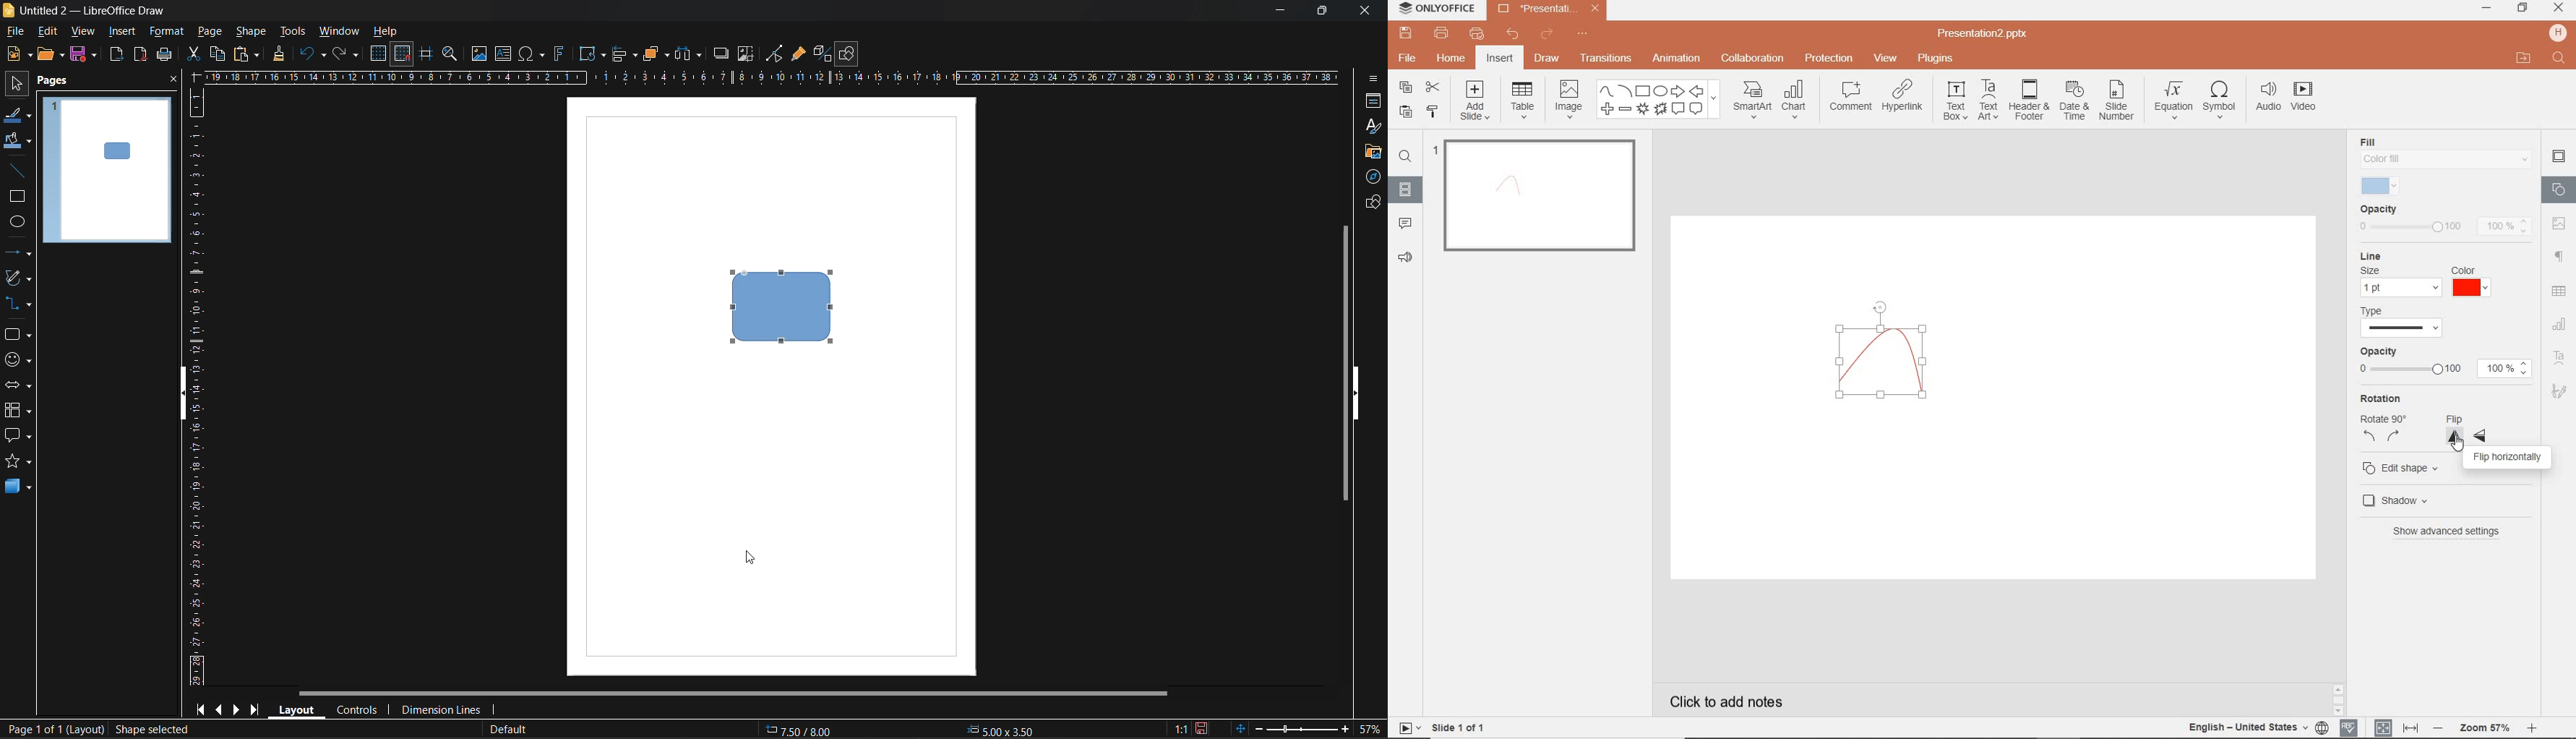 This screenshot has width=2576, height=756. I want to click on cursor, so click(752, 555).